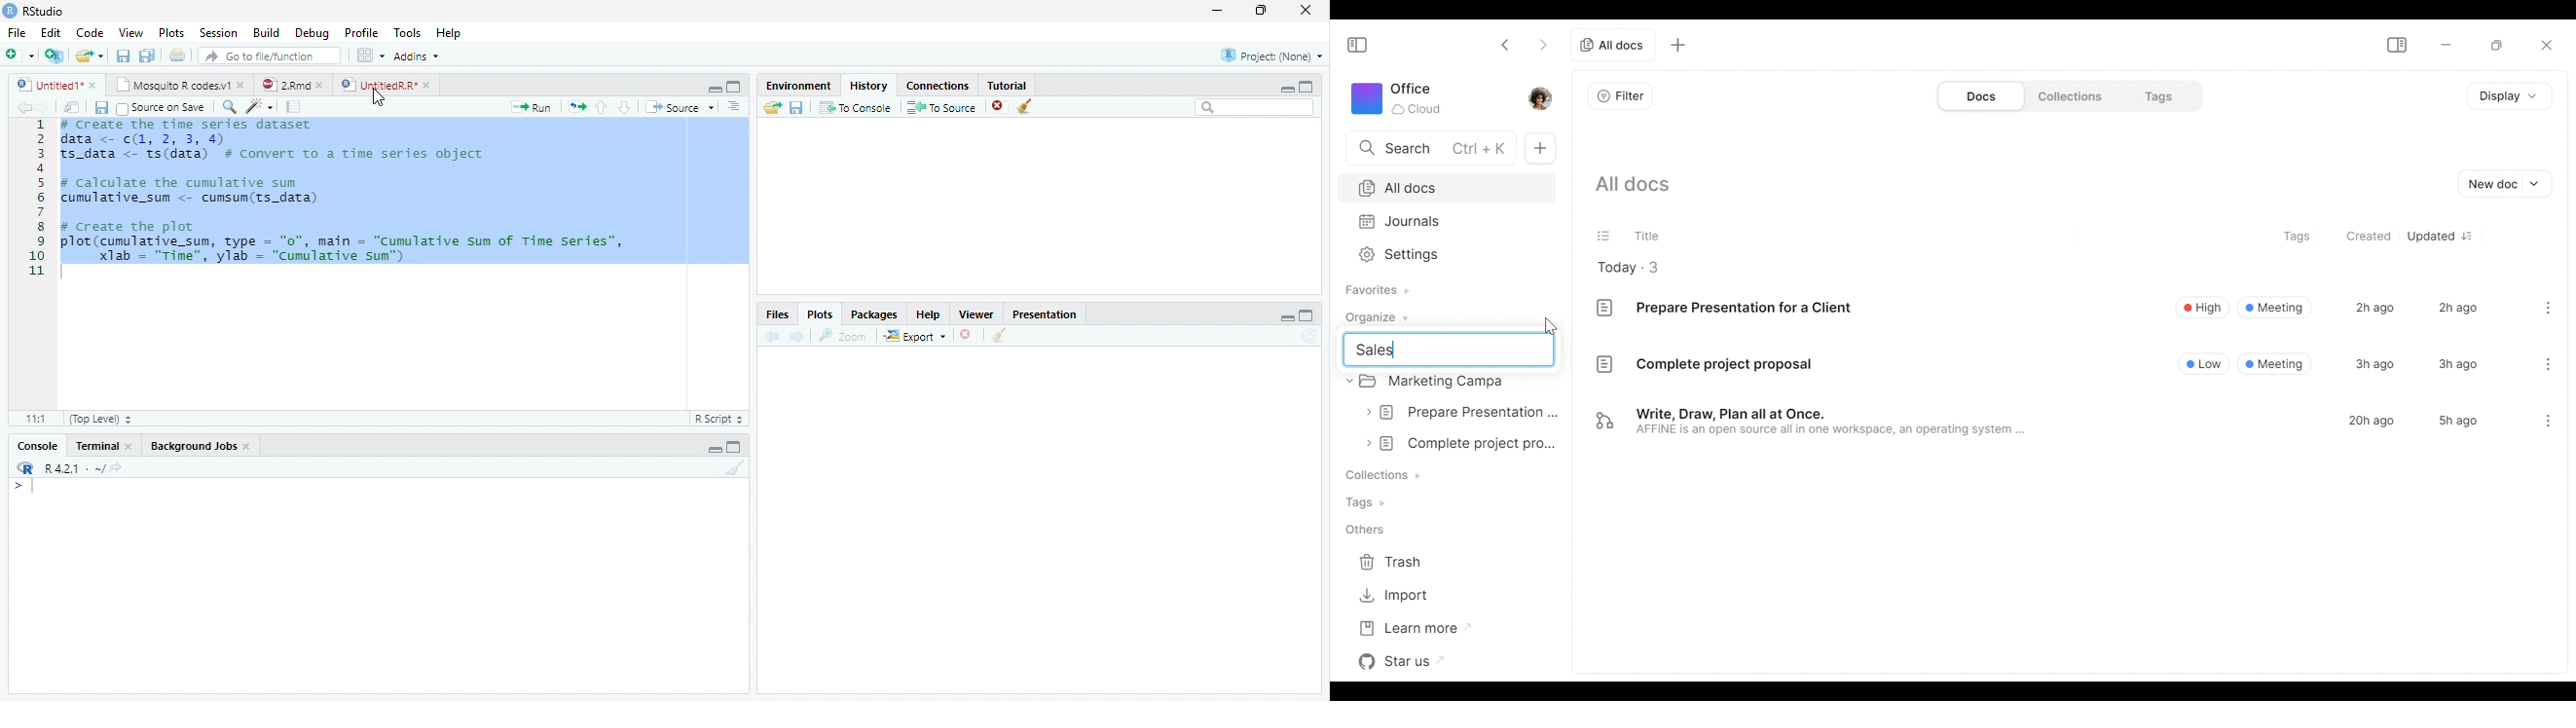  What do you see at coordinates (1262, 13) in the screenshot?
I see `Maximize` at bounding box center [1262, 13].